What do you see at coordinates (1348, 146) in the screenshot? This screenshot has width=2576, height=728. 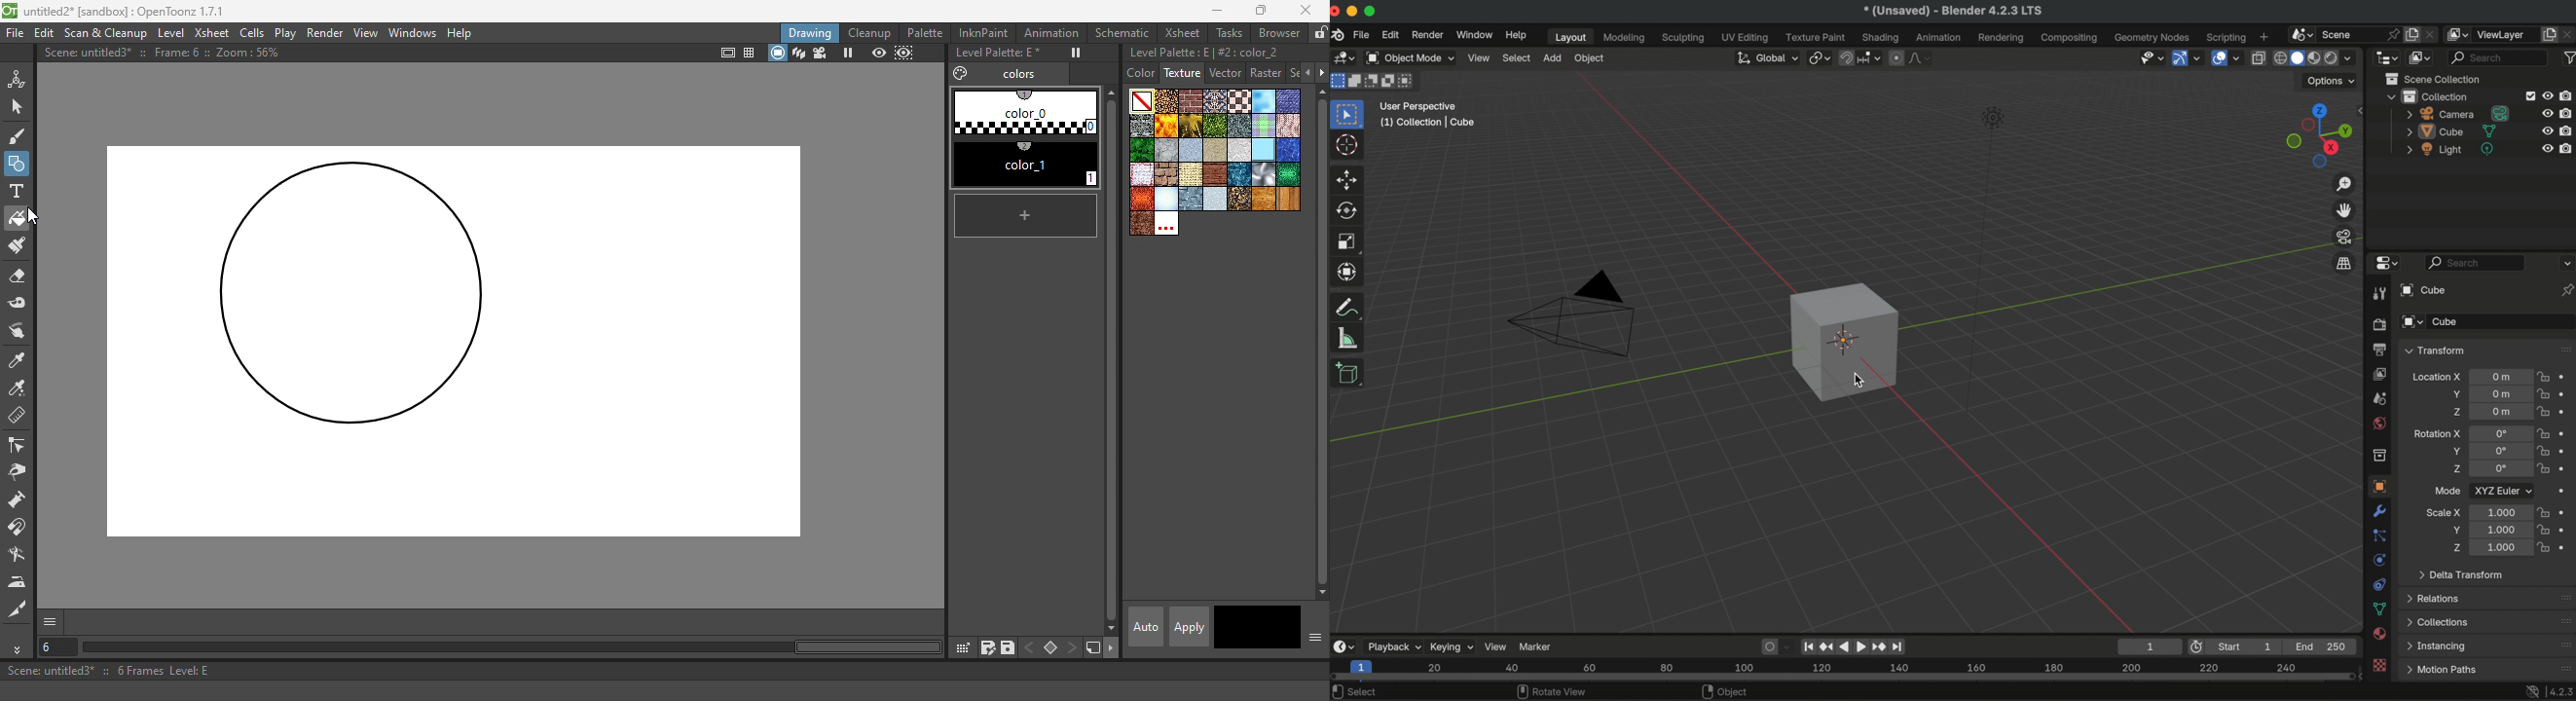 I see `cursor` at bounding box center [1348, 146].